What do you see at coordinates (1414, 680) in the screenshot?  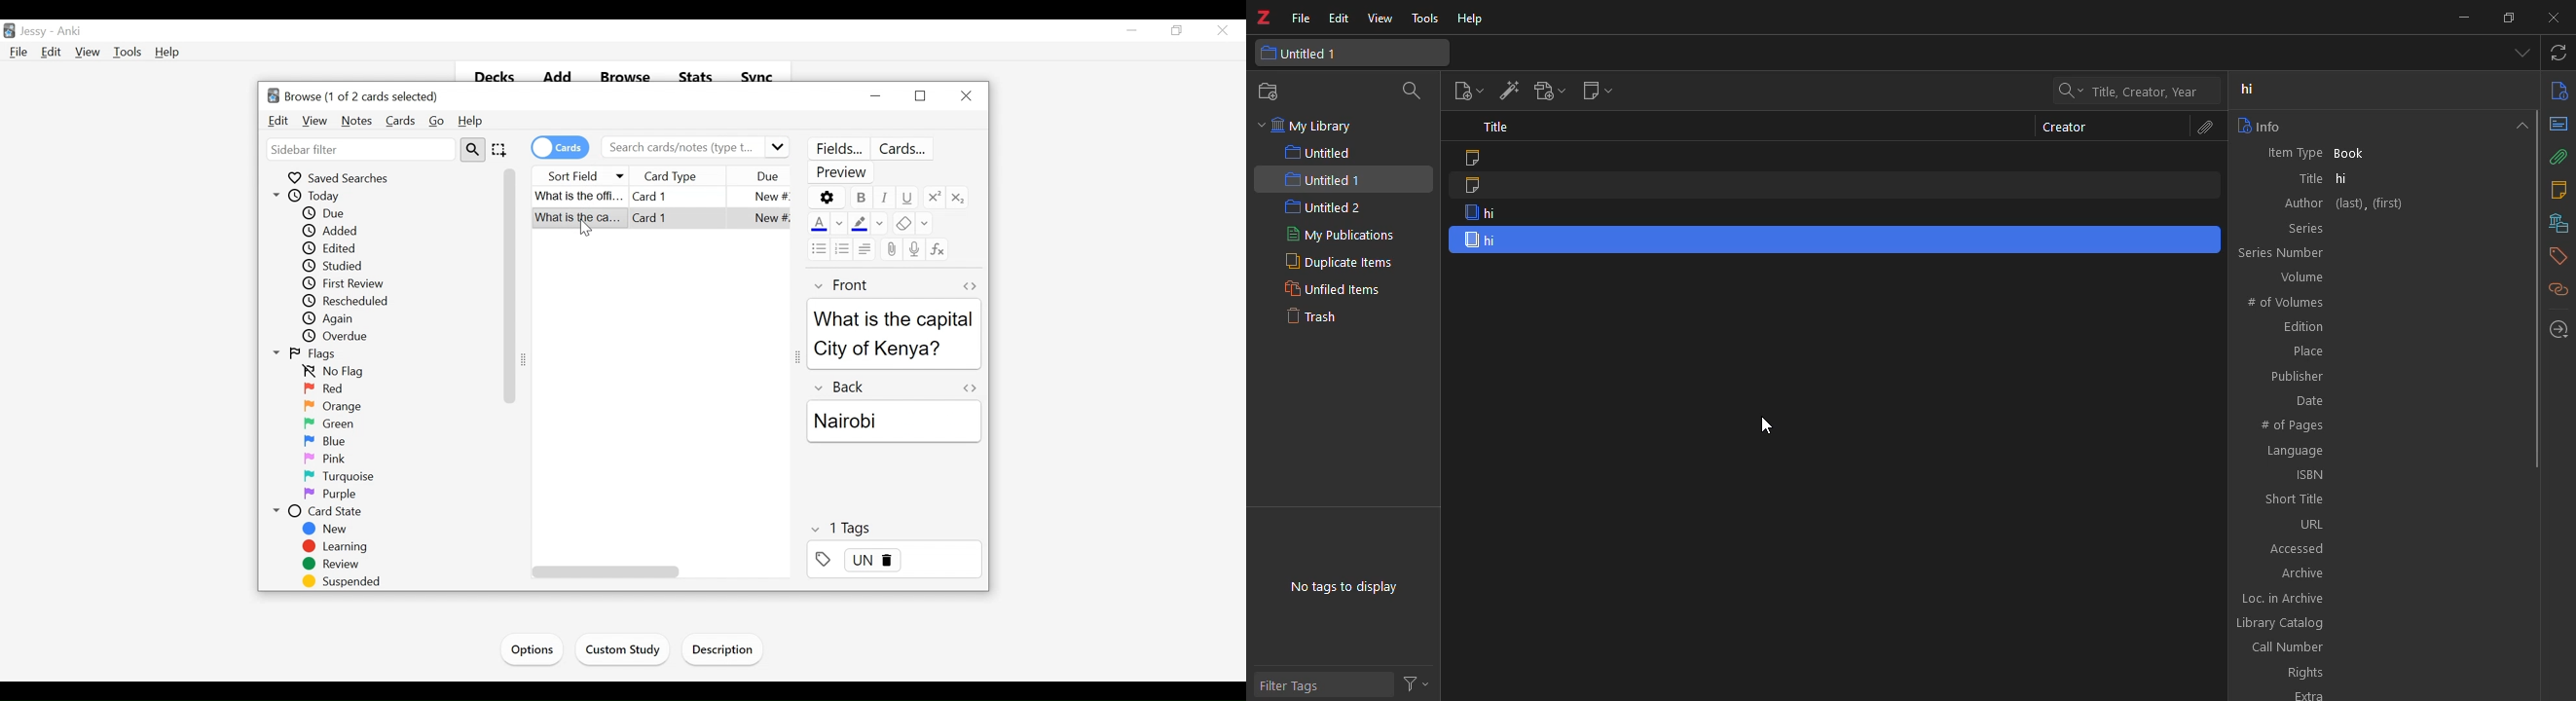 I see `actions` at bounding box center [1414, 680].